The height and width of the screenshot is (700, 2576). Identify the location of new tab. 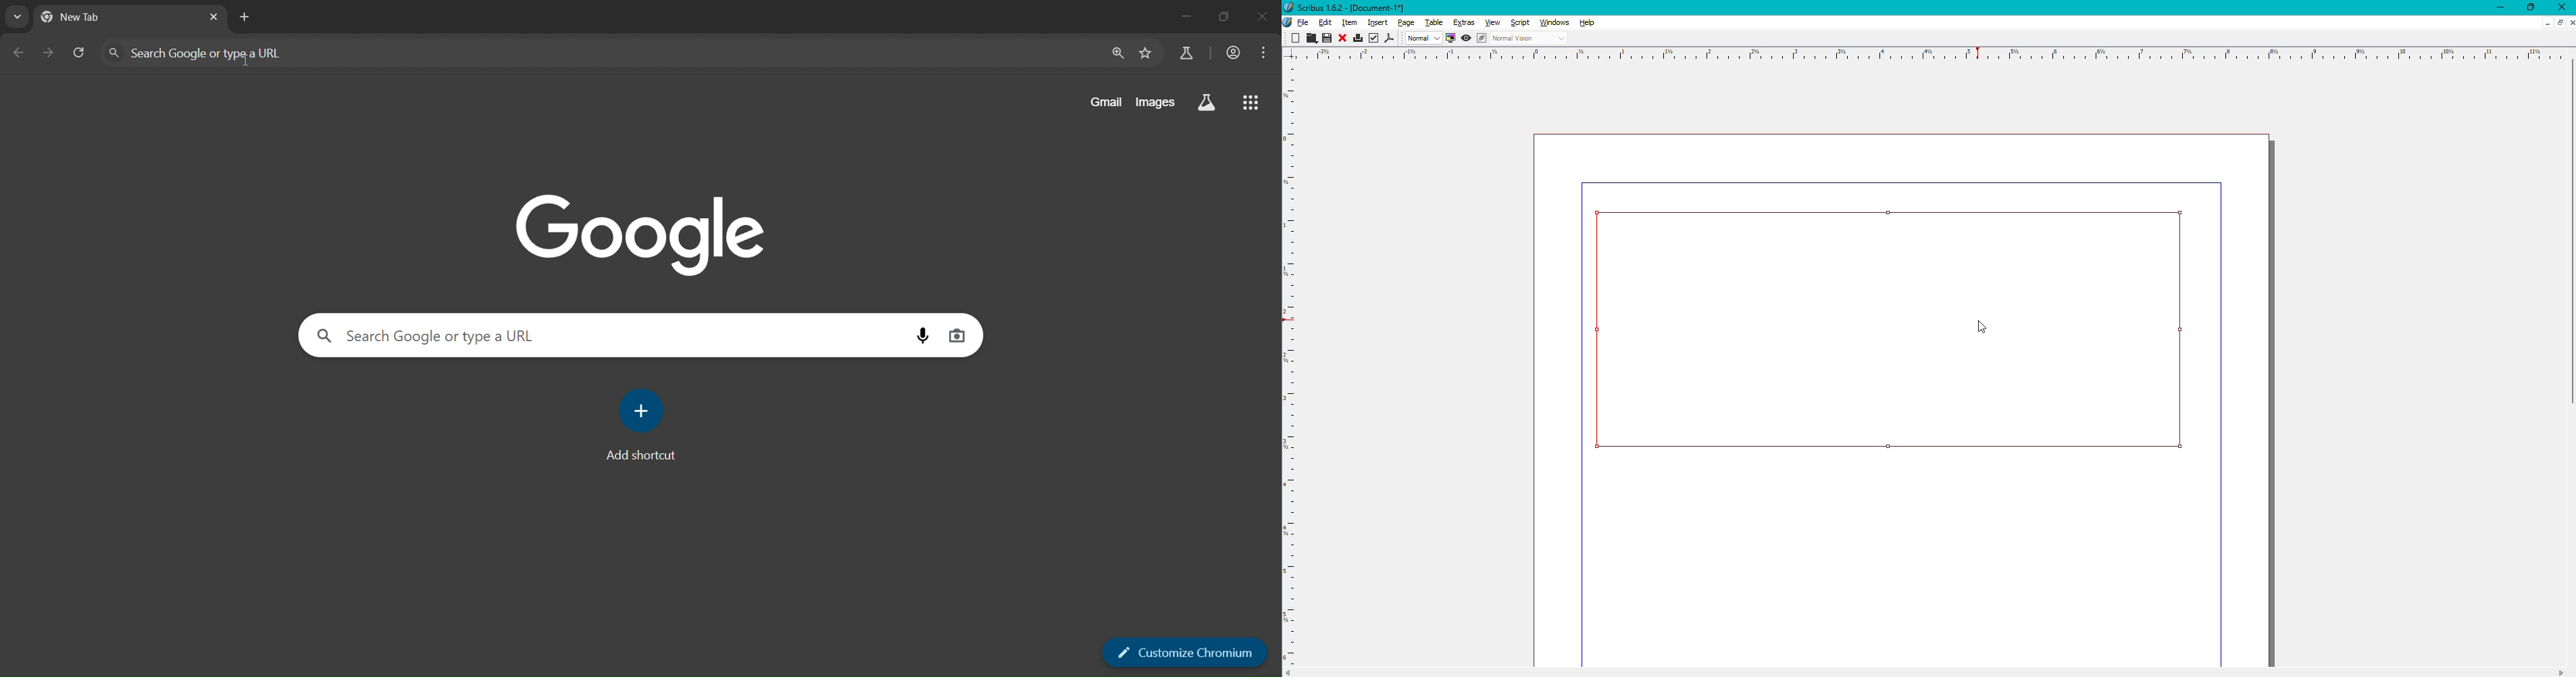
(246, 17).